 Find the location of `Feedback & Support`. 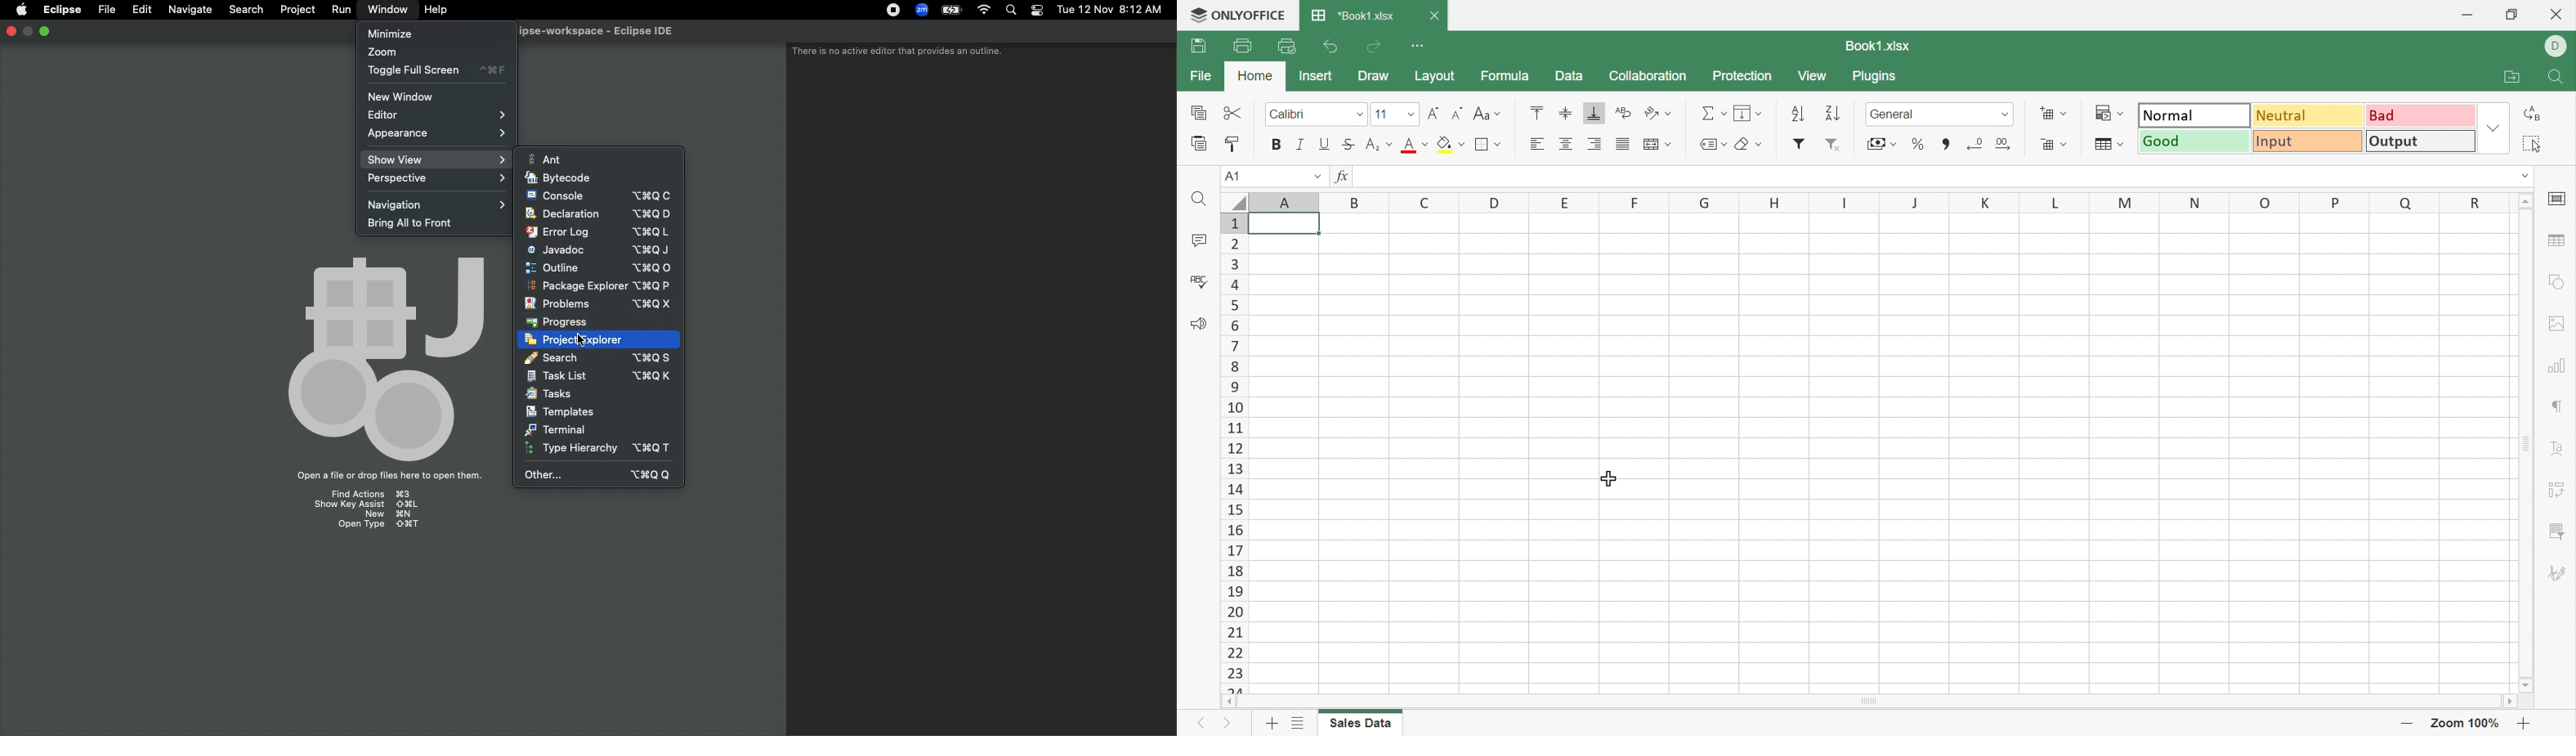

Feedback & Support is located at coordinates (1199, 323).